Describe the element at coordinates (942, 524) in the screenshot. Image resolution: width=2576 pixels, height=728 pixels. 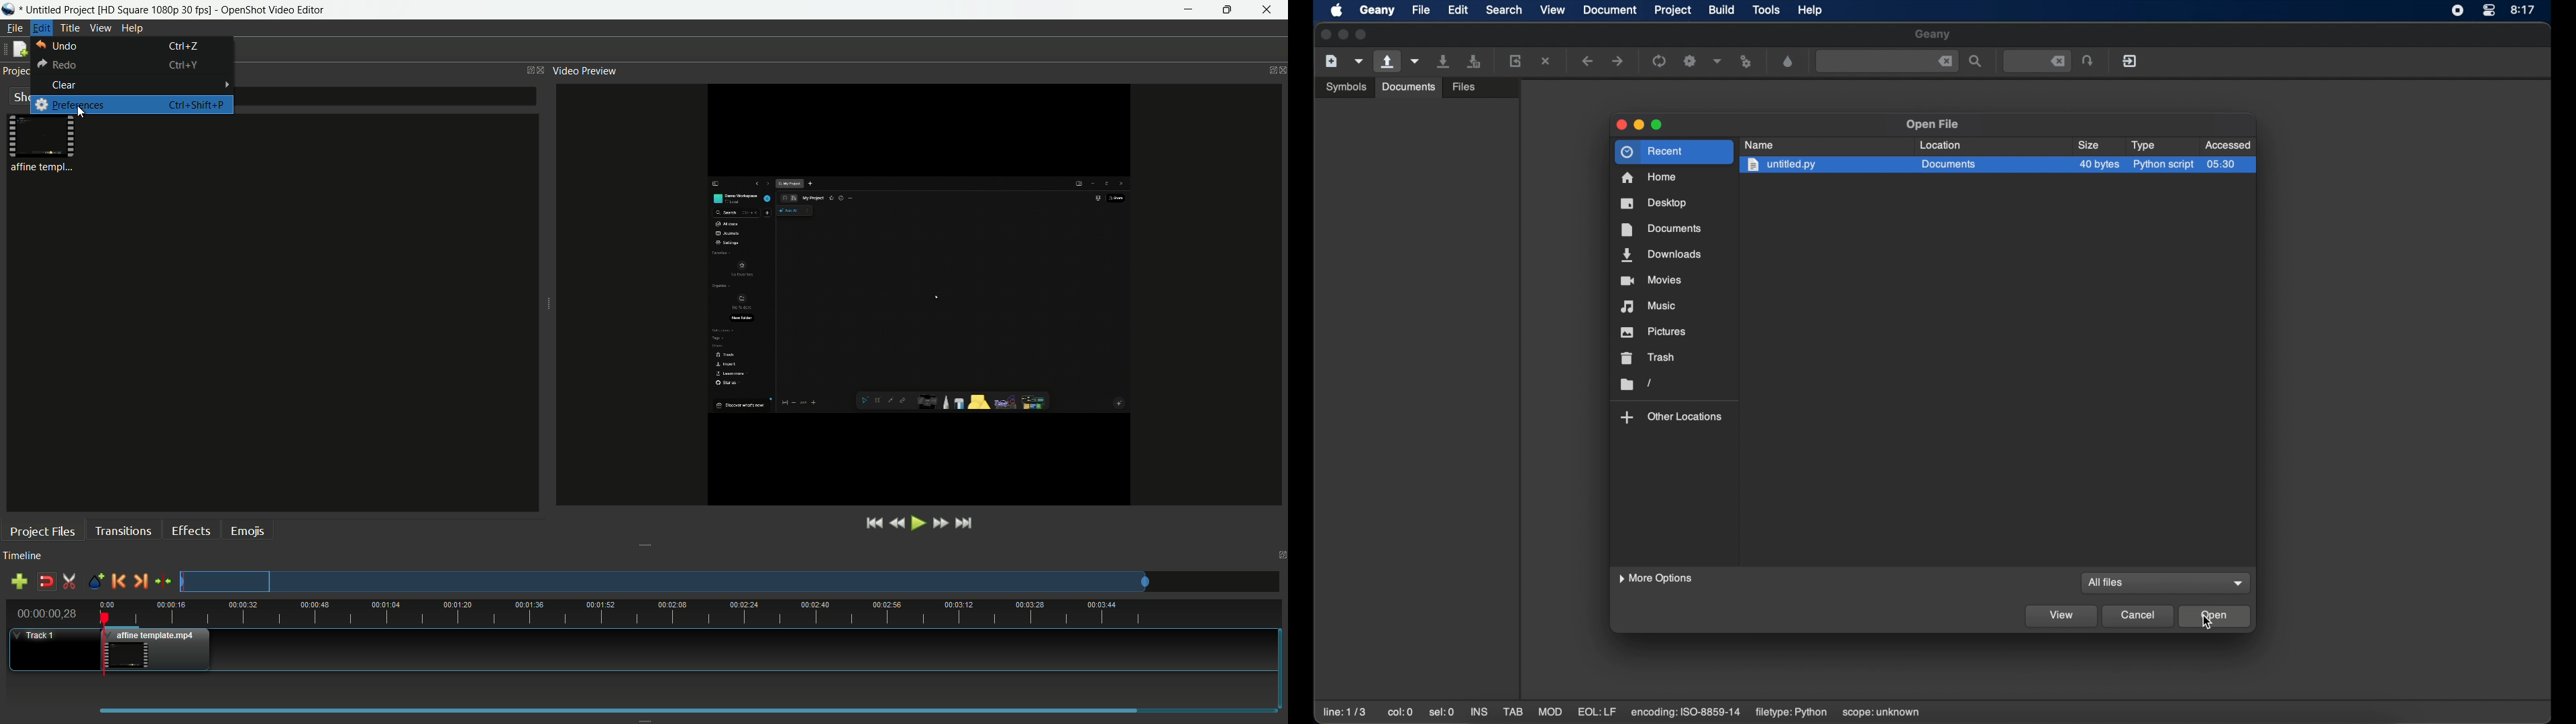
I see `fast forward` at that location.